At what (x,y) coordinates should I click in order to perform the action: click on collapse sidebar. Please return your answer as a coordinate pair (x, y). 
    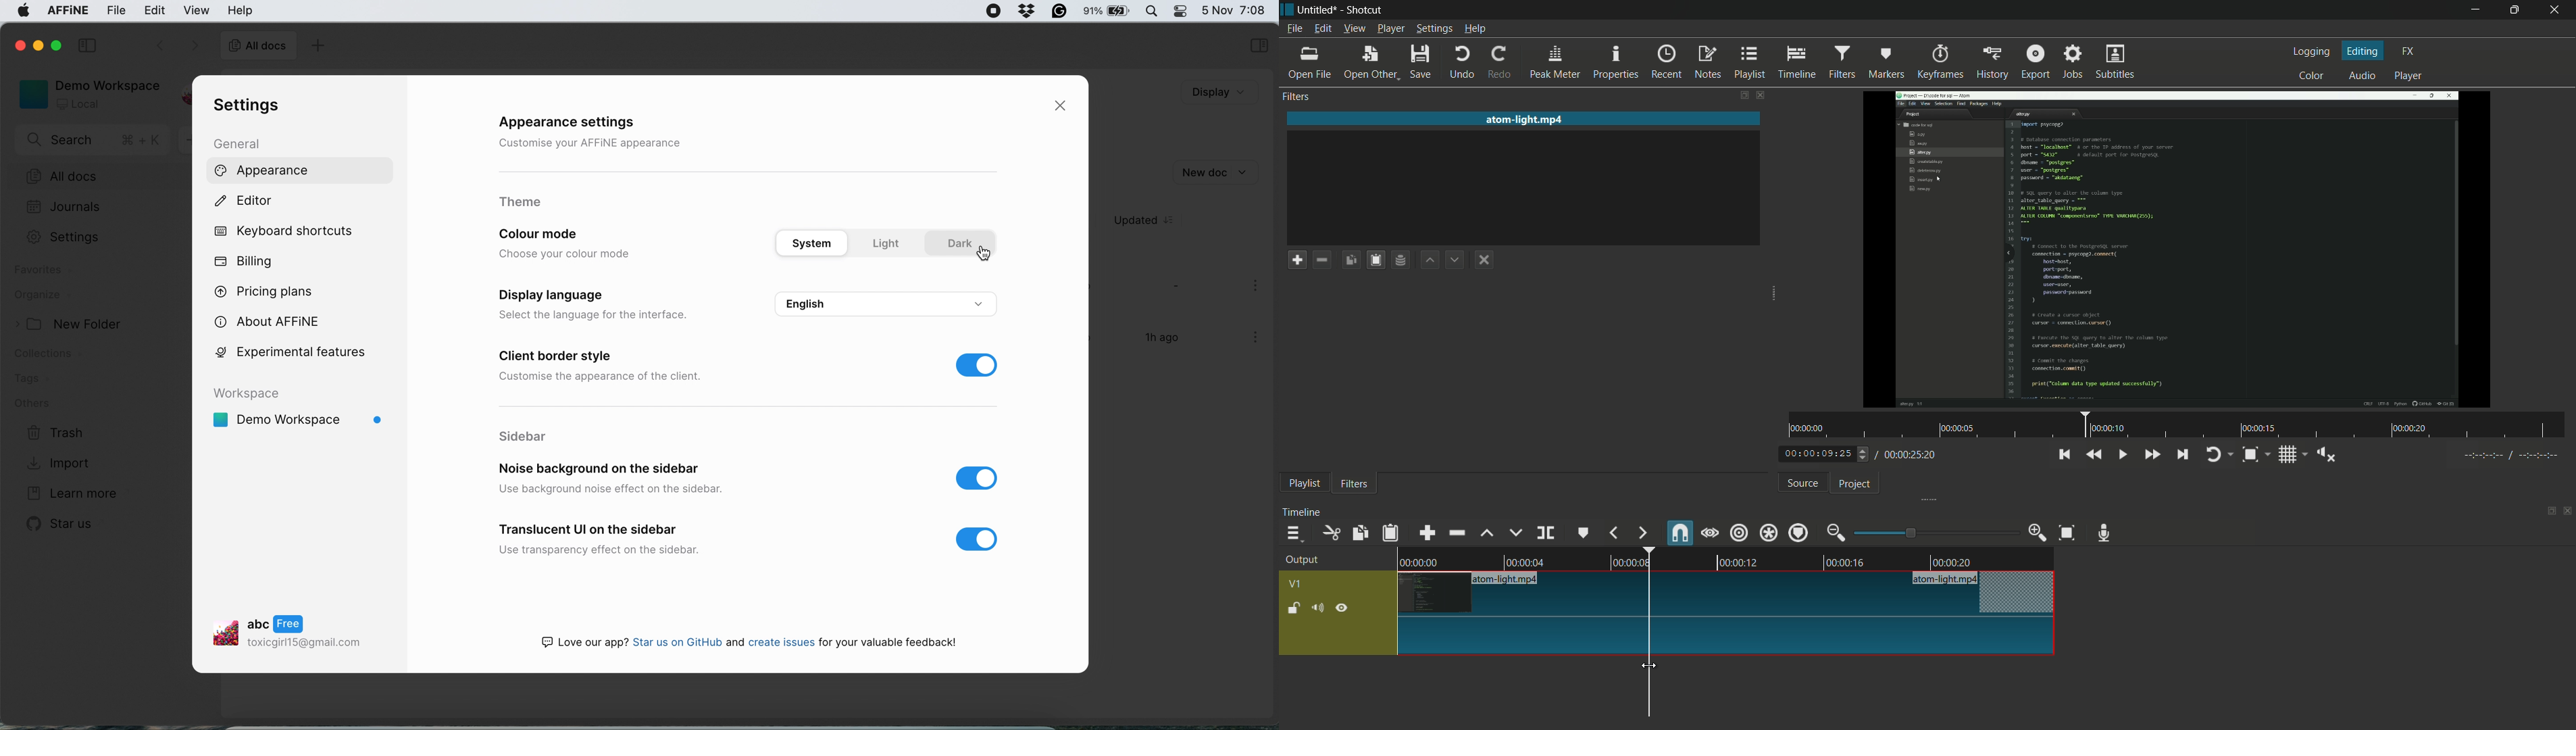
    Looking at the image, I should click on (87, 45).